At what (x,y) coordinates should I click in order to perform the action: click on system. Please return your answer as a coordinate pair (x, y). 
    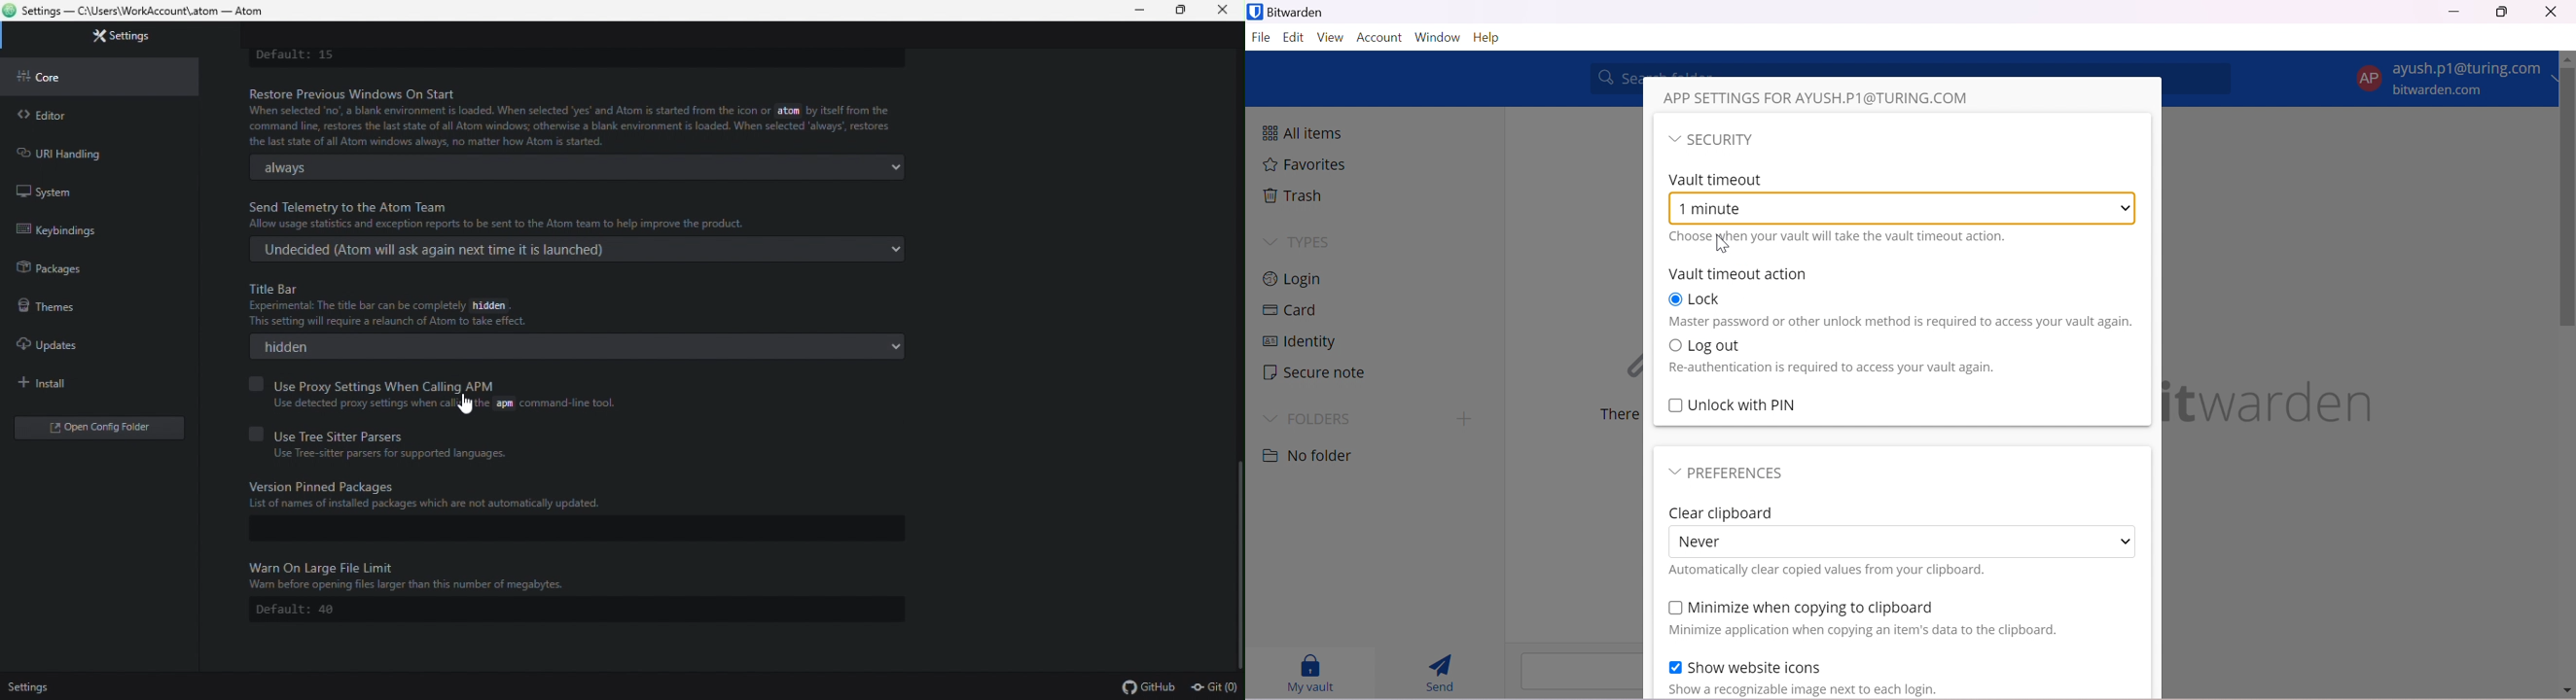
    Looking at the image, I should click on (72, 189).